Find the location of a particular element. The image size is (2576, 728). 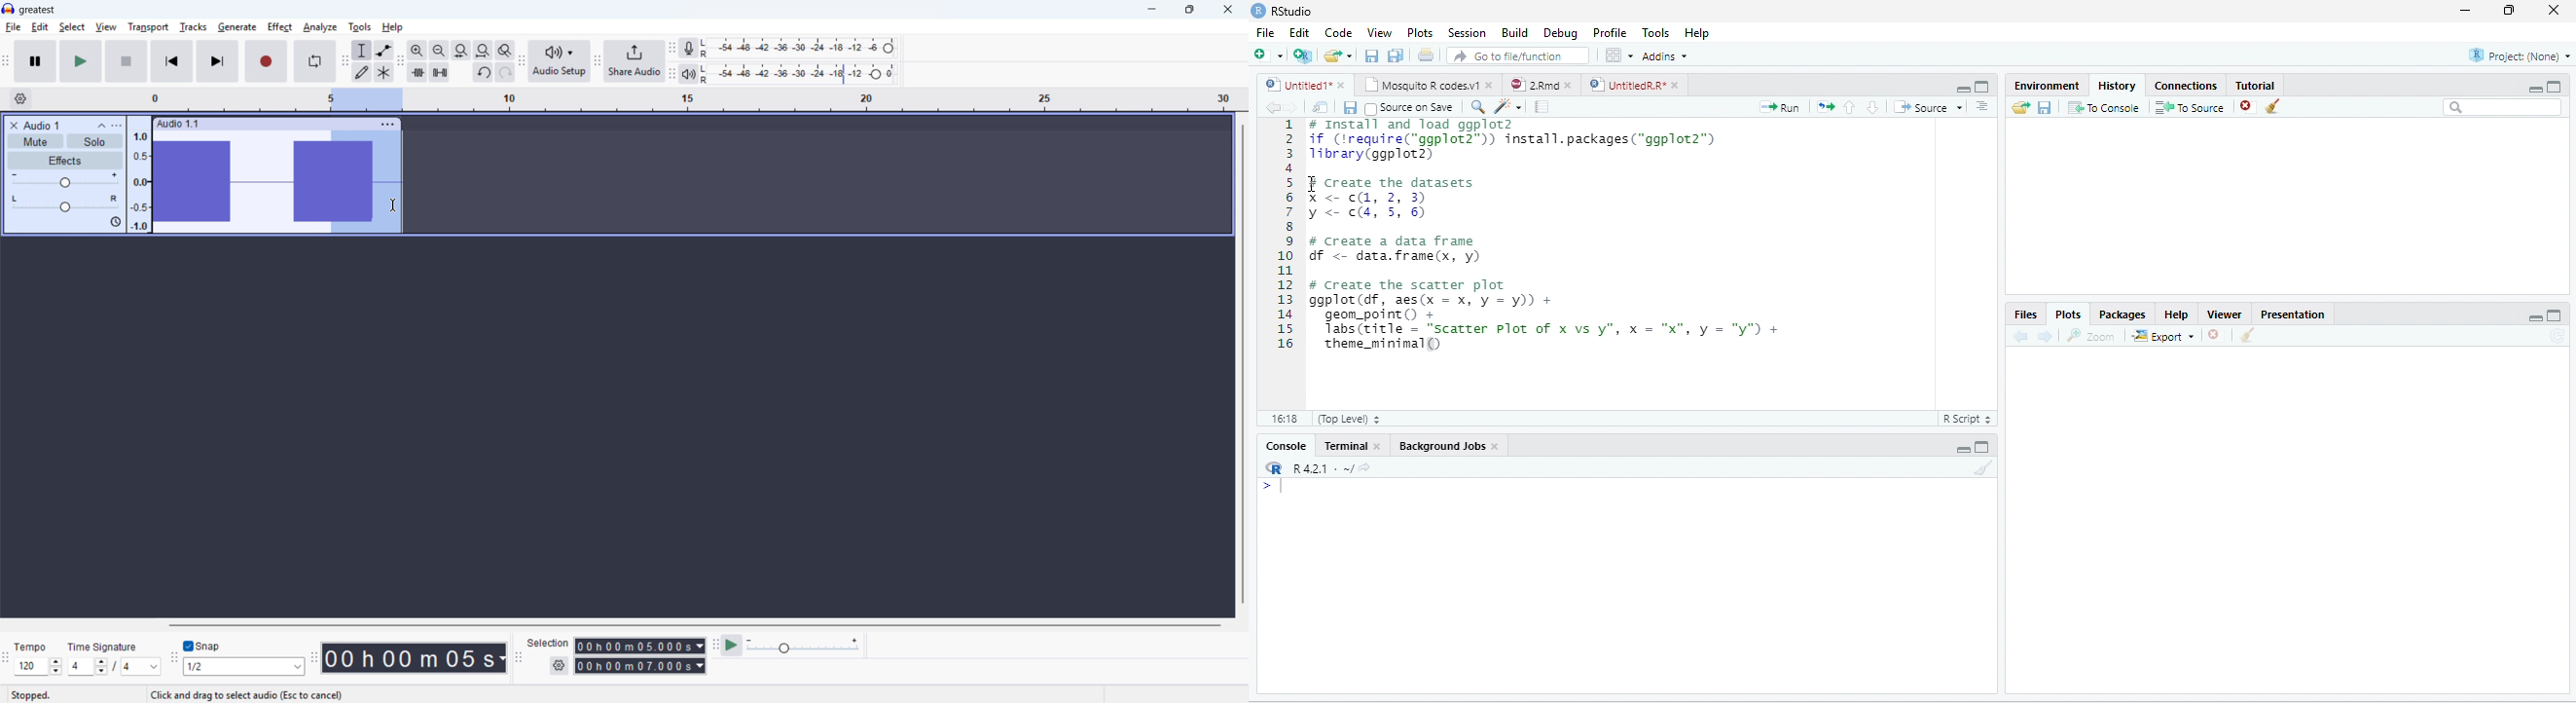

Timeline settings  is located at coordinates (20, 99).